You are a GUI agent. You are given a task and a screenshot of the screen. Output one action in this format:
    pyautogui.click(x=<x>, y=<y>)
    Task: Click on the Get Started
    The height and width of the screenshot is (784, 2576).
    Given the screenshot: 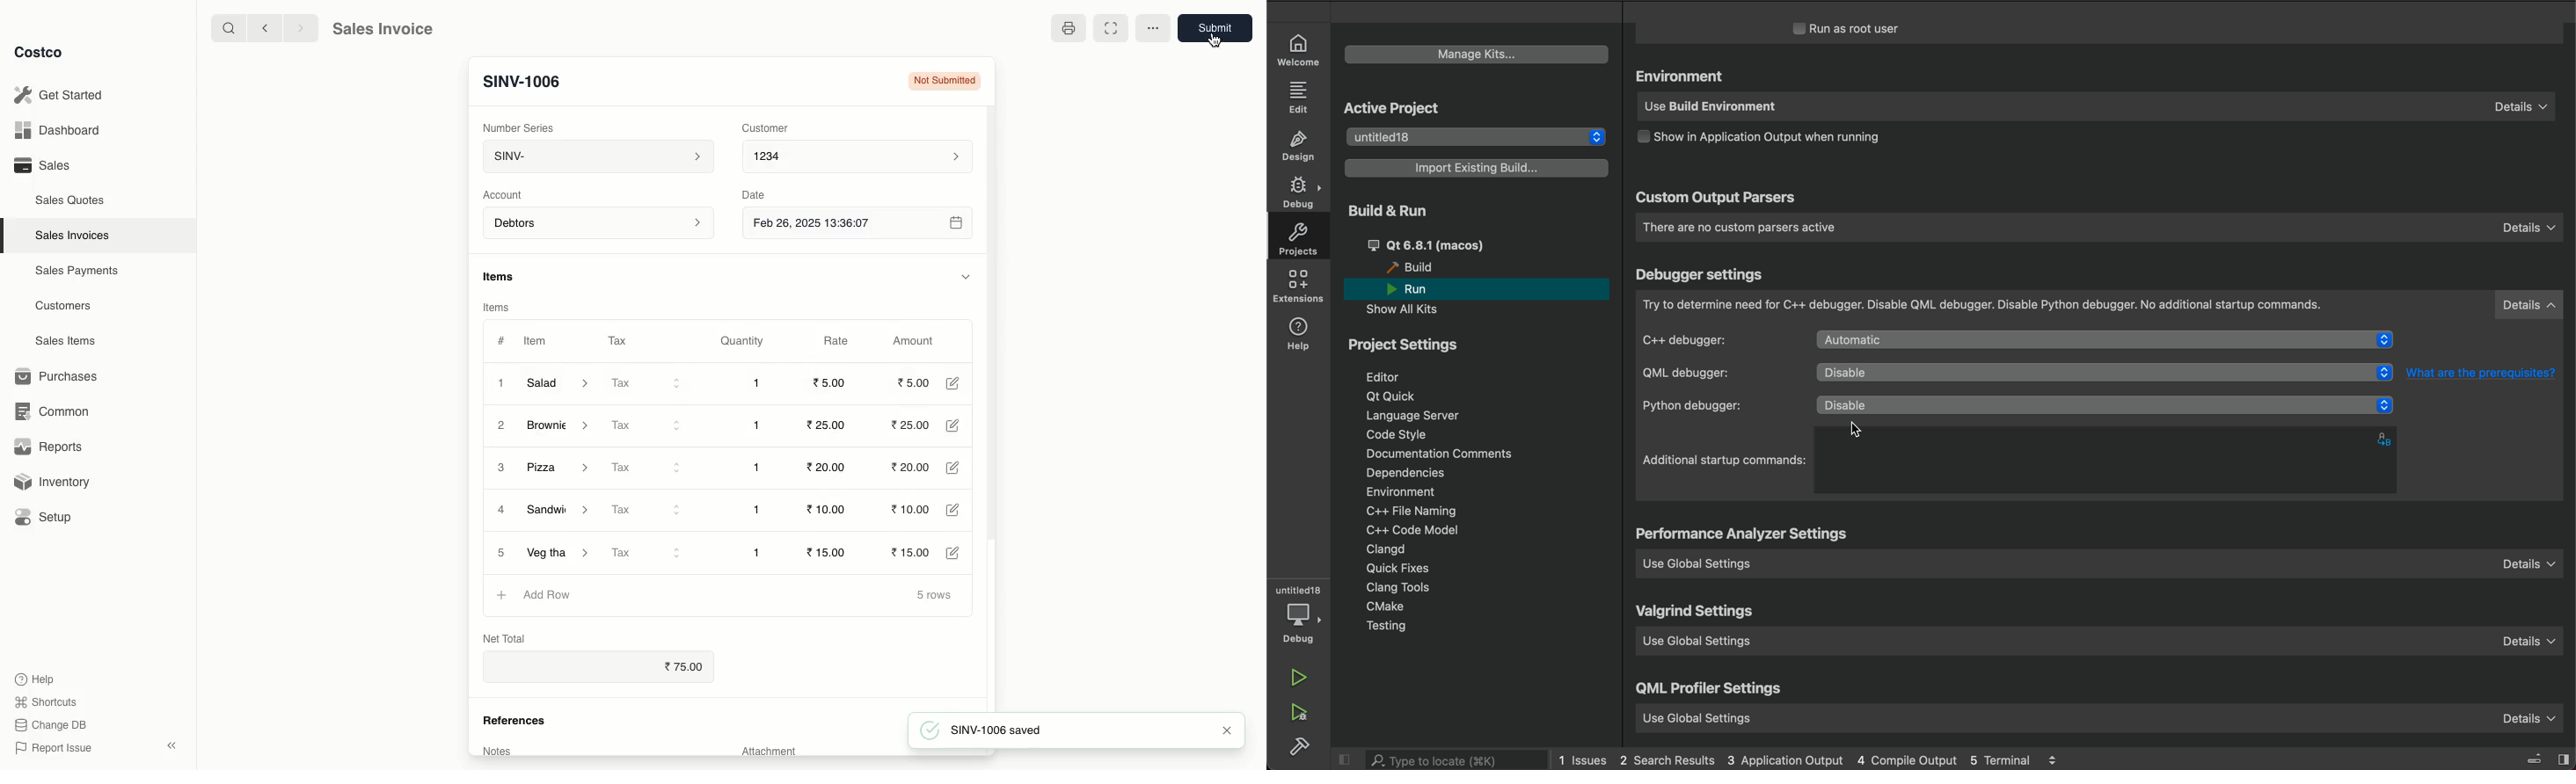 What is the action you would take?
    pyautogui.click(x=58, y=94)
    